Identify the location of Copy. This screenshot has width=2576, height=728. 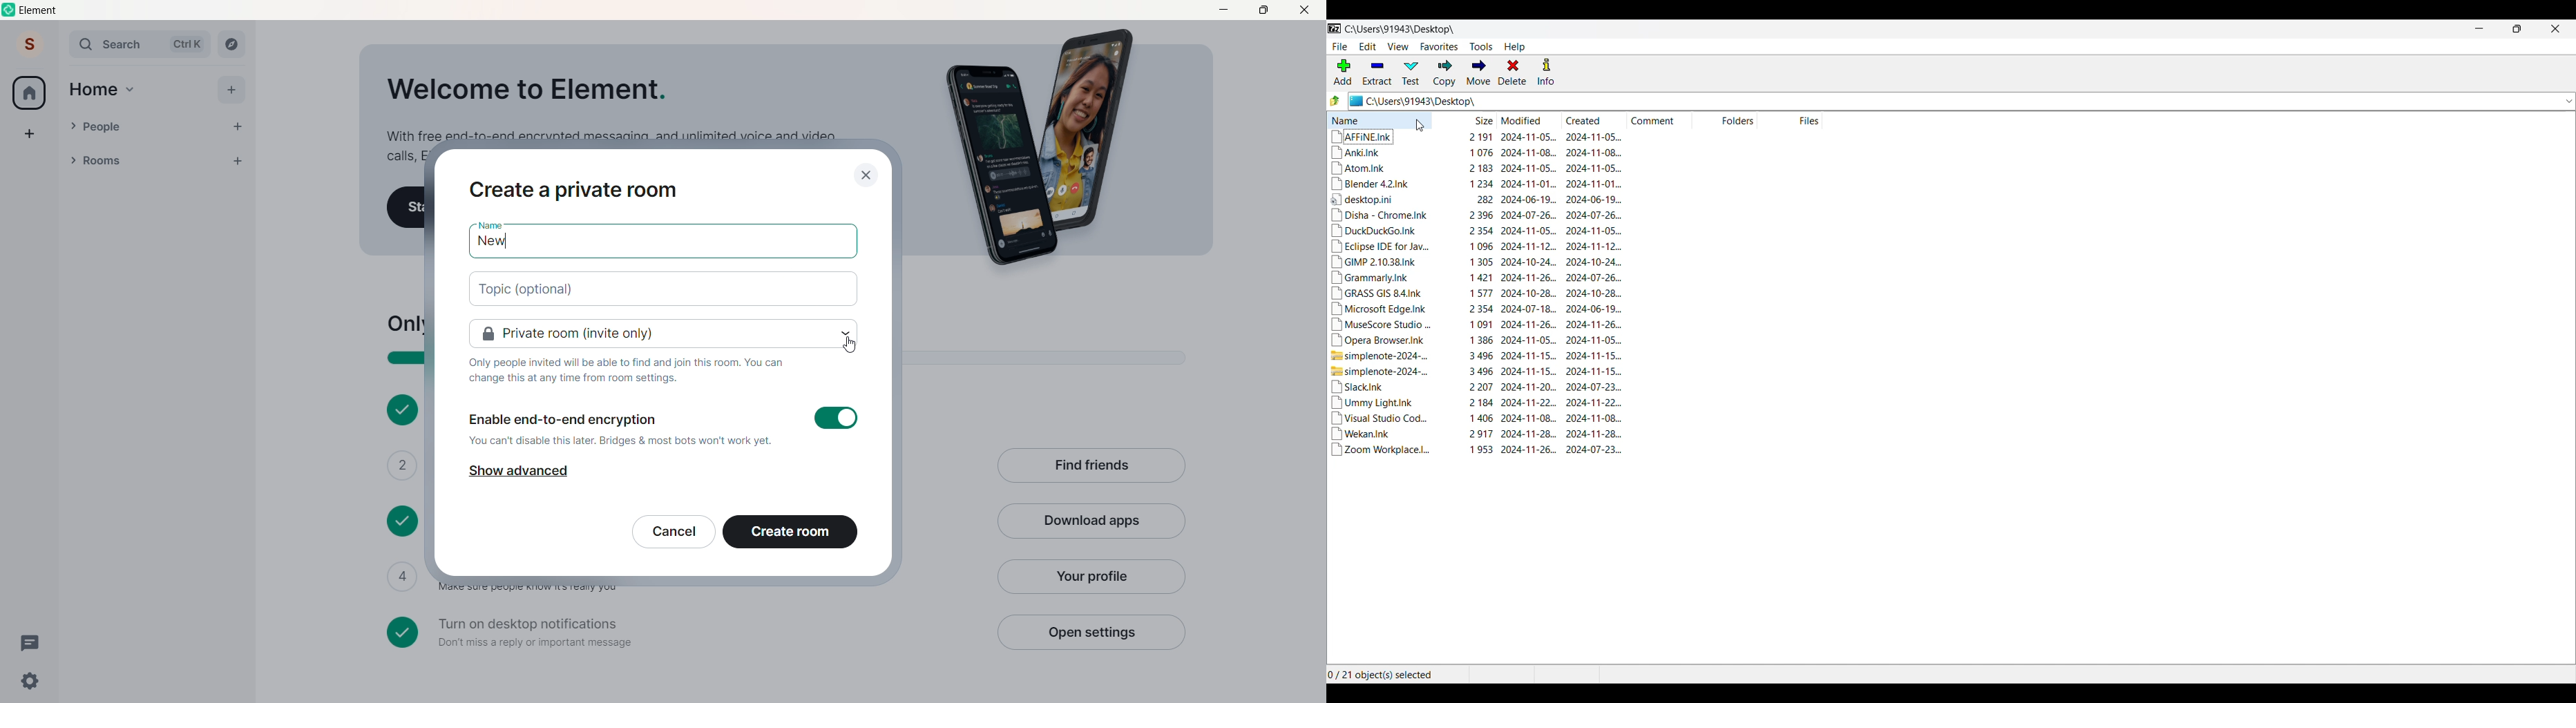
(1445, 74).